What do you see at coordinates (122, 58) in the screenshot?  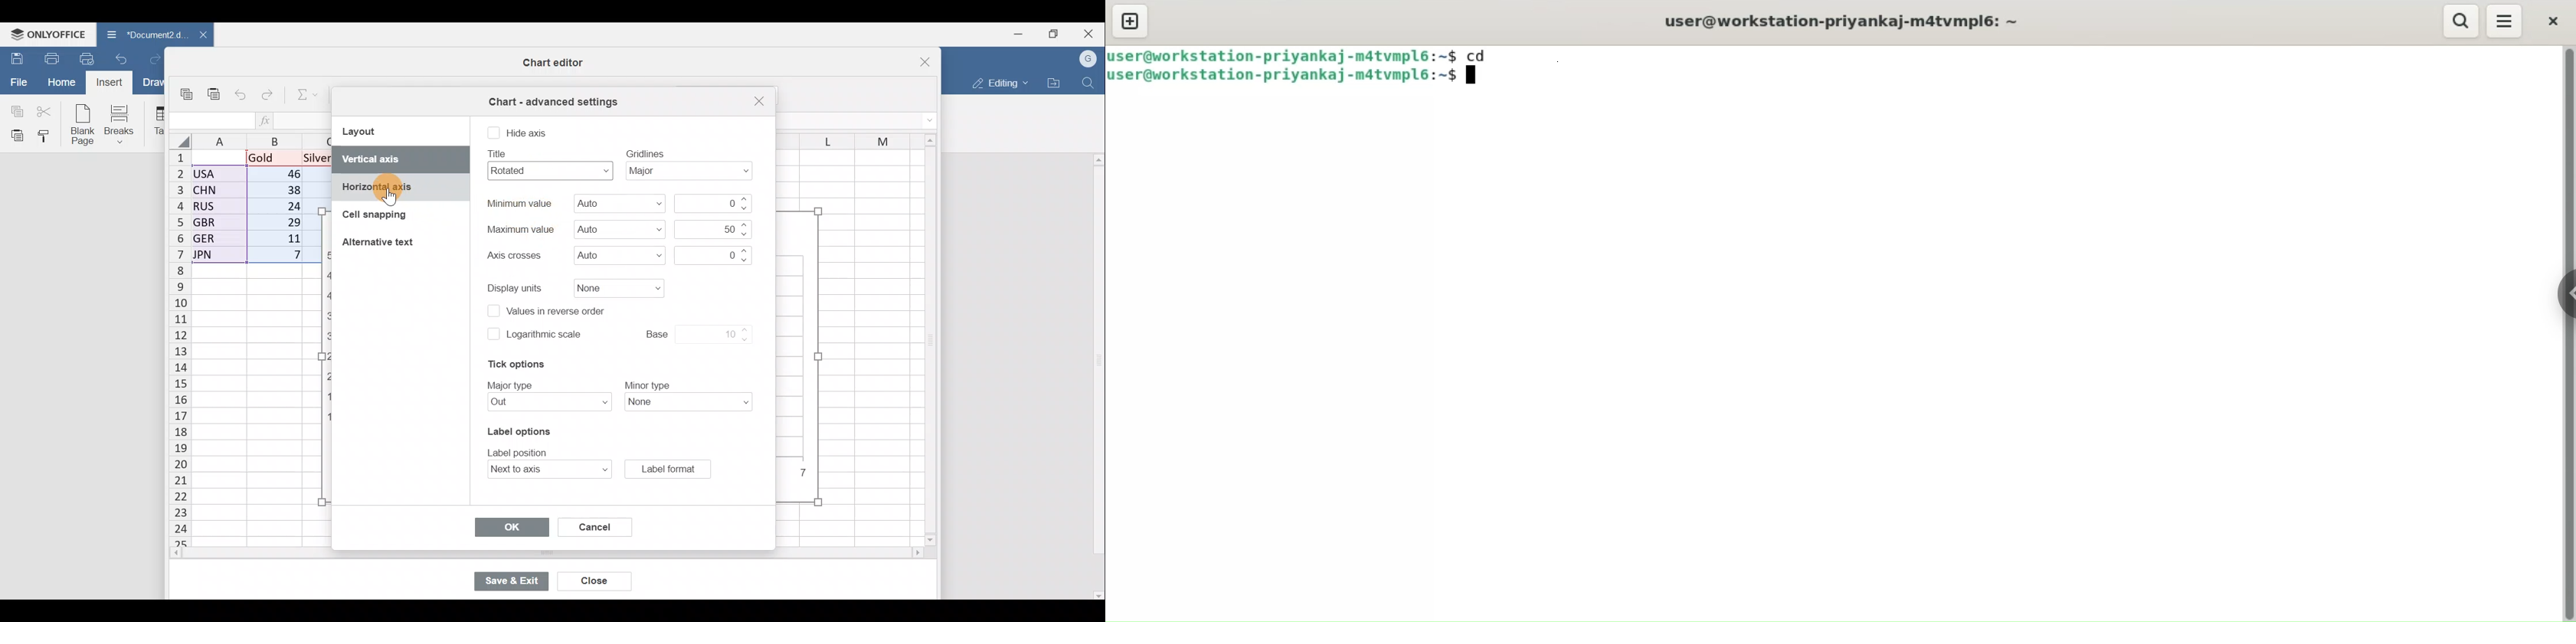 I see `Undo` at bounding box center [122, 58].